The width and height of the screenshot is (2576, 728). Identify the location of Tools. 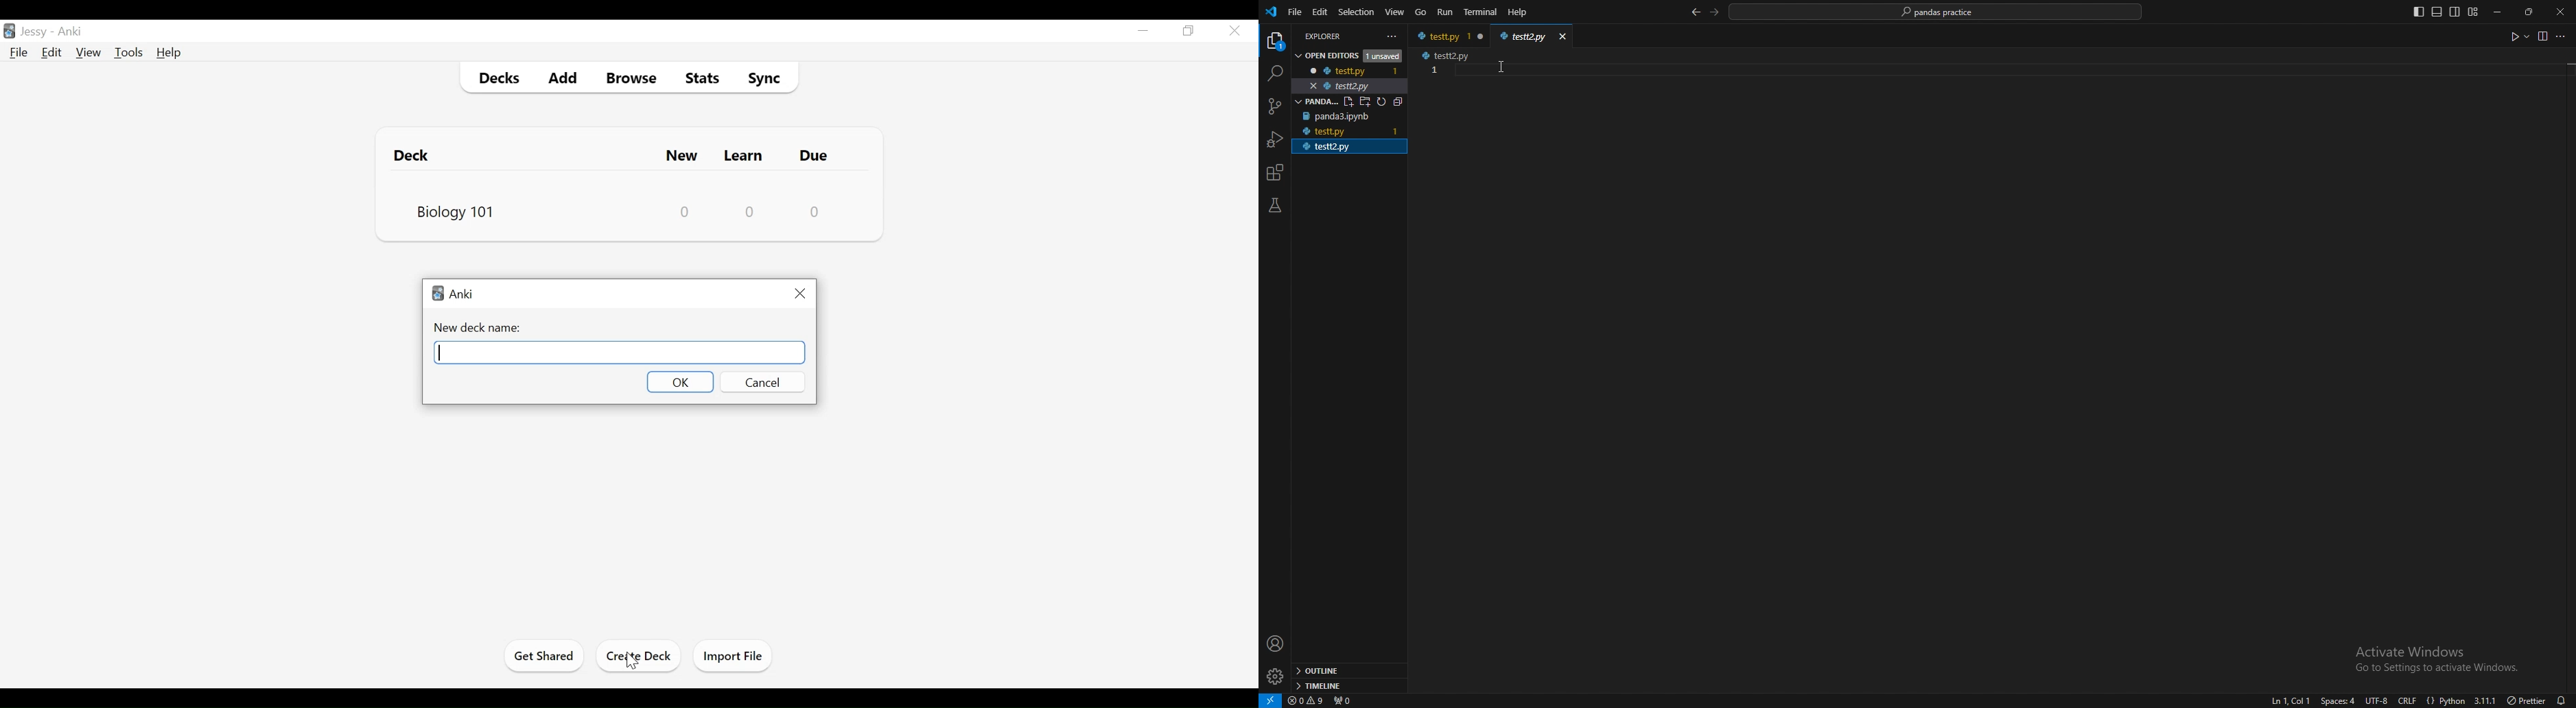
(129, 52).